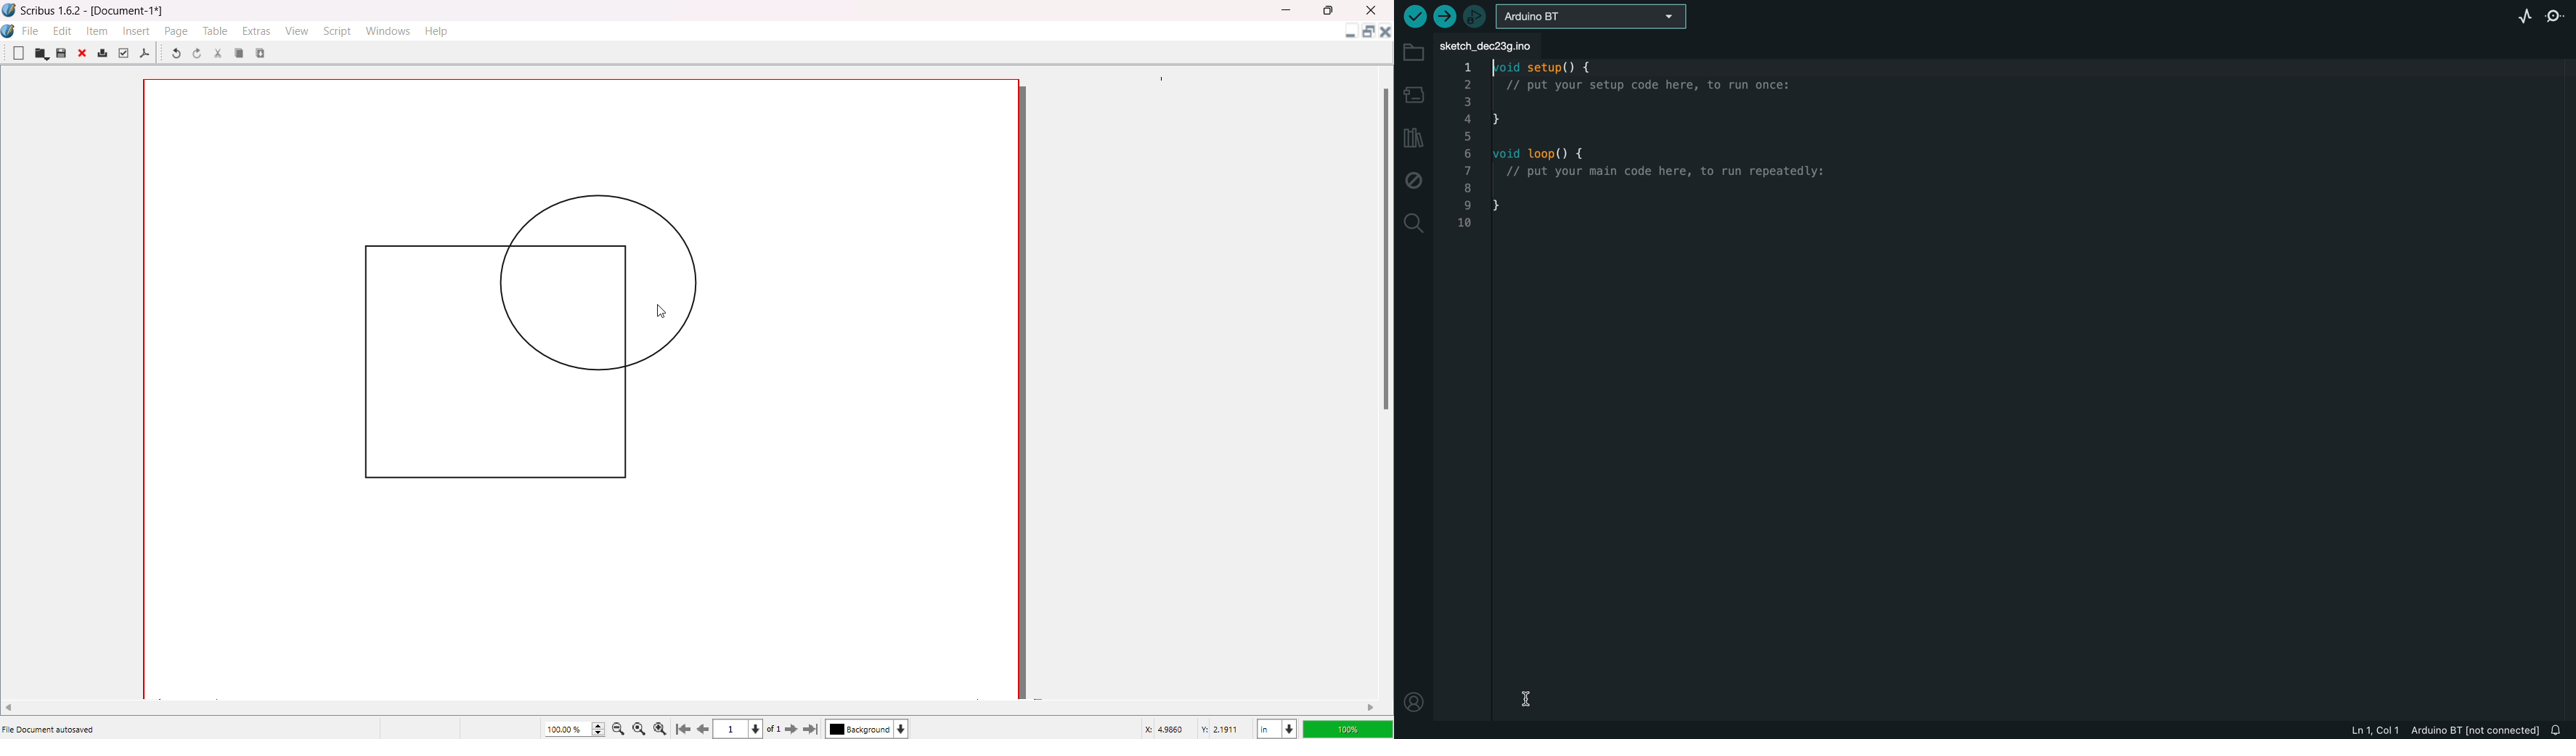 This screenshot has height=756, width=2576. What do you see at coordinates (1289, 10) in the screenshot?
I see `MInimize` at bounding box center [1289, 10].